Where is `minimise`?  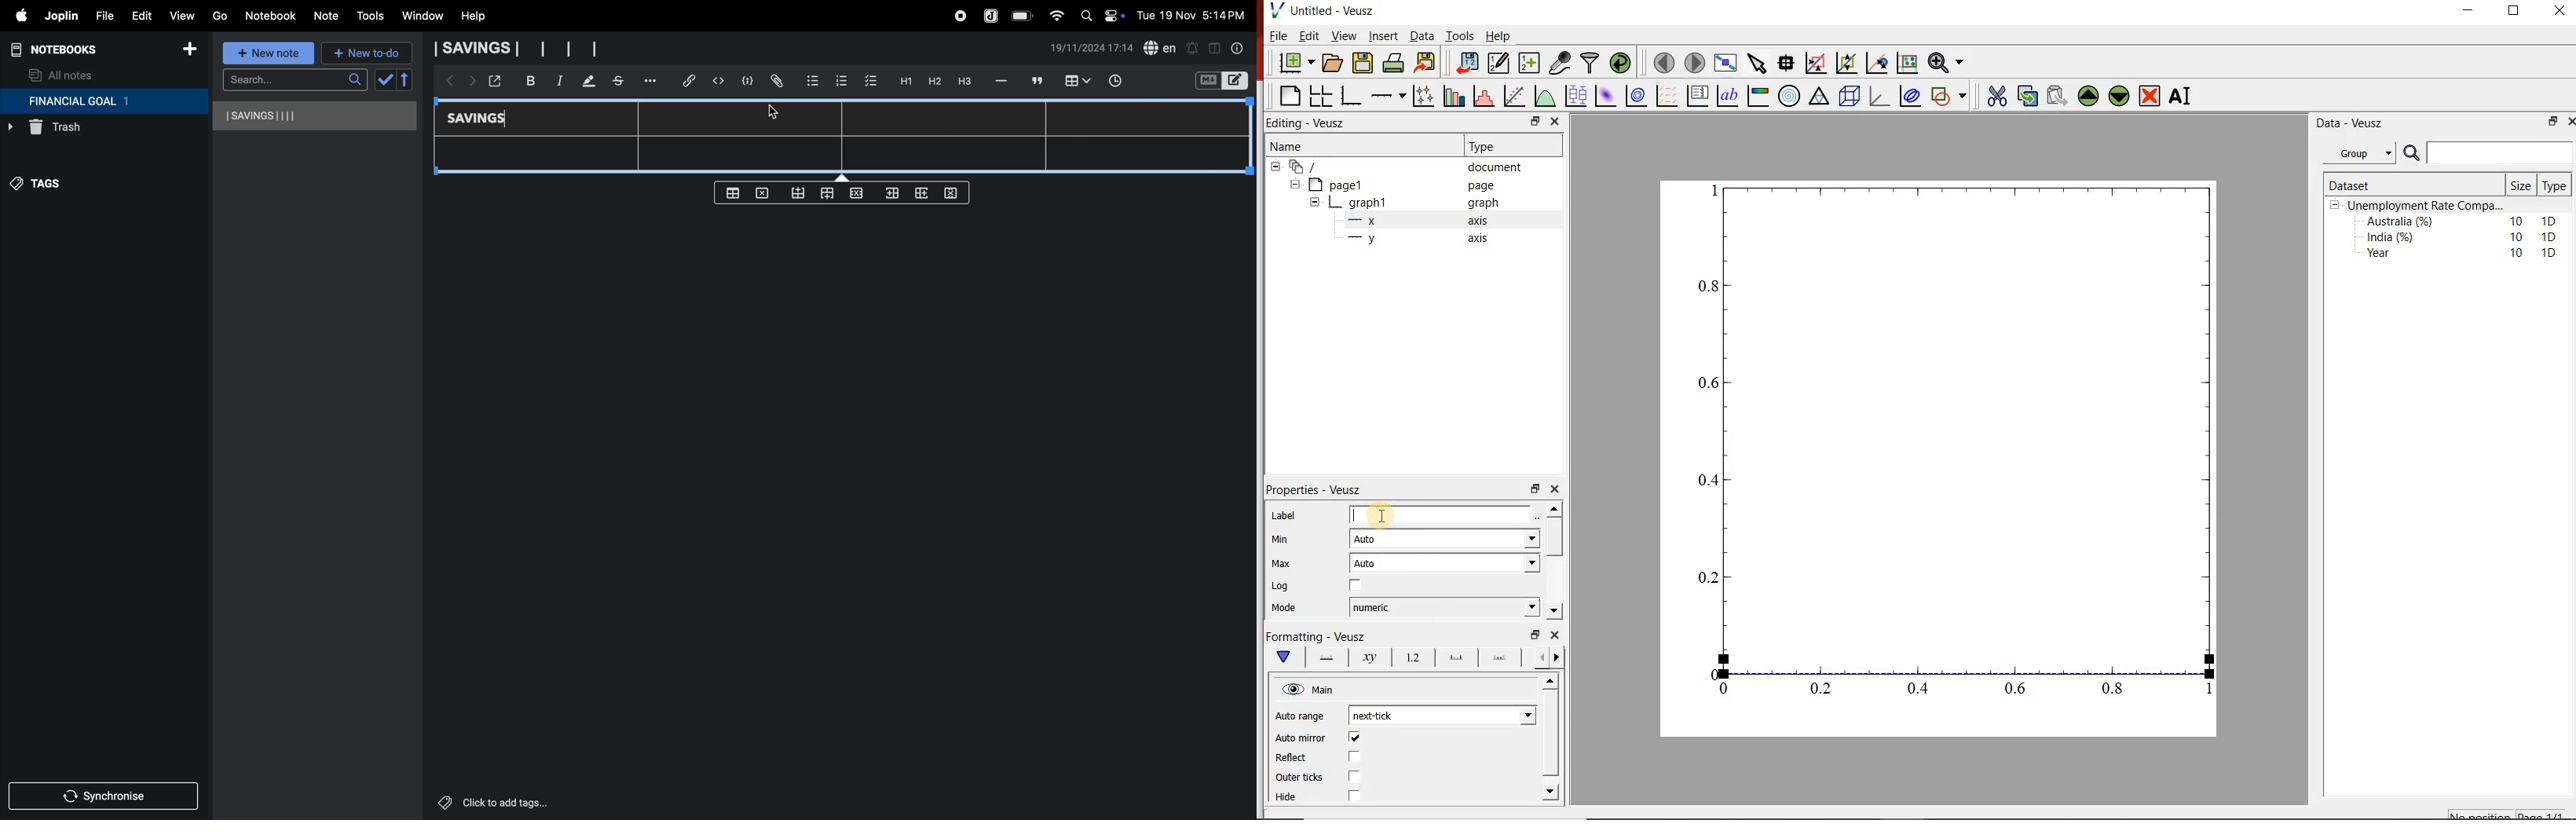 minimise is located at coordinates (2552, 121).